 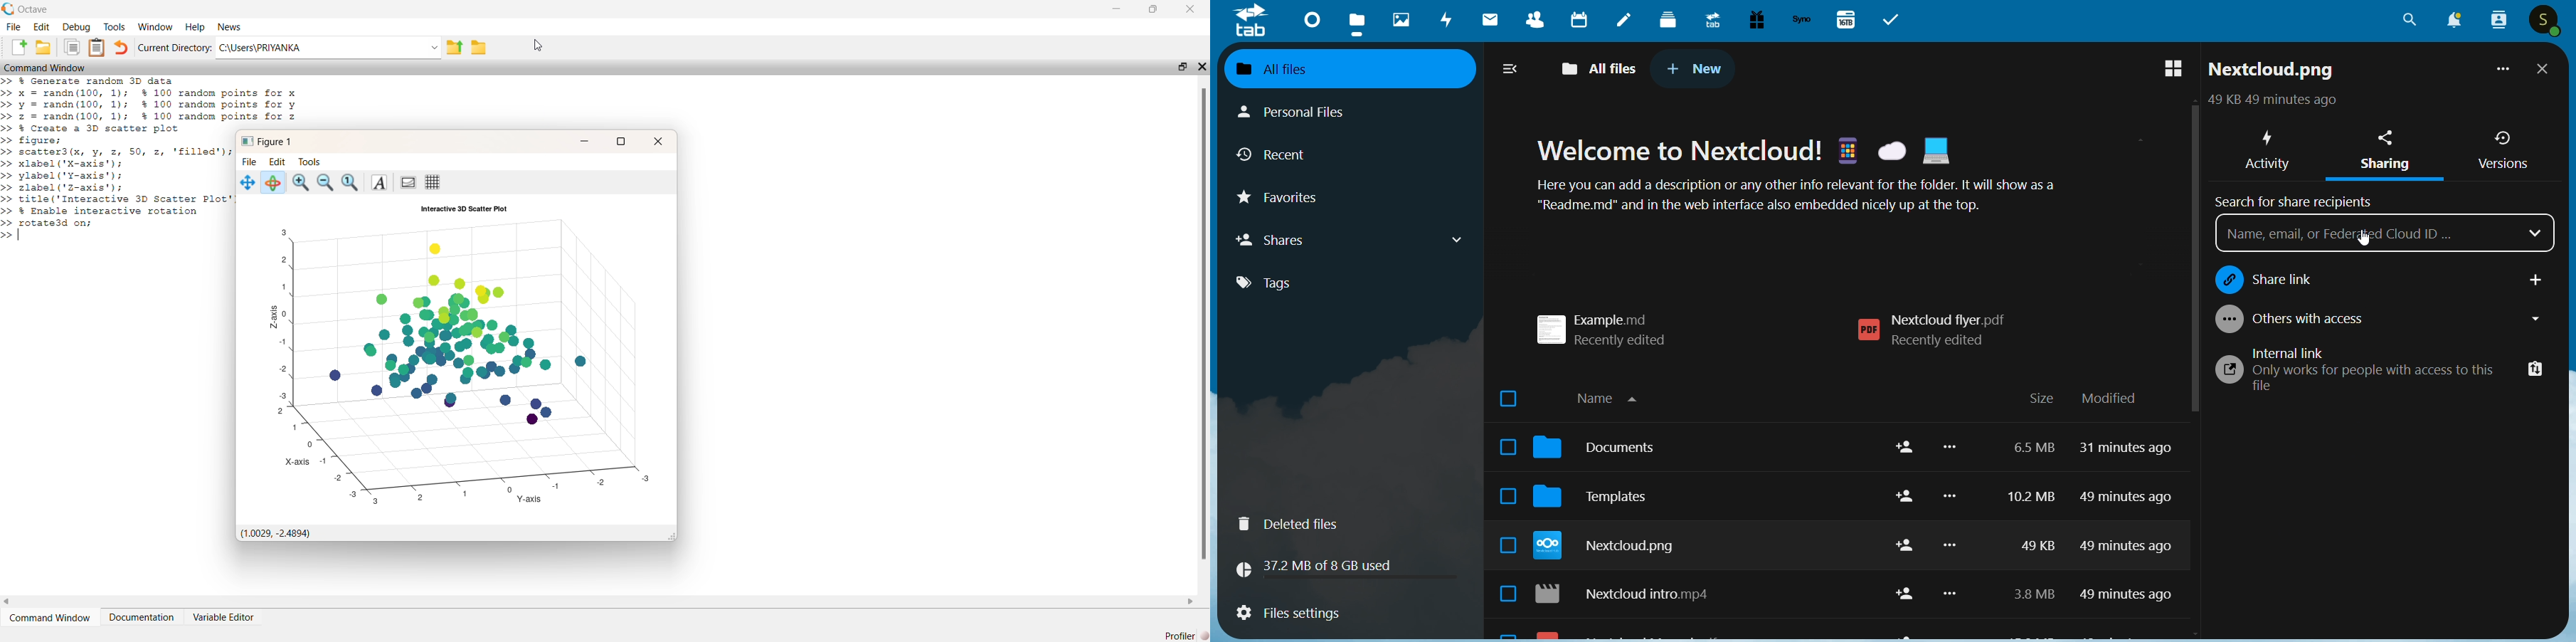 What do you see at coordinates (1584, 21) in the screenshot?
I see `calendar` at bounding box center [1584, 21].